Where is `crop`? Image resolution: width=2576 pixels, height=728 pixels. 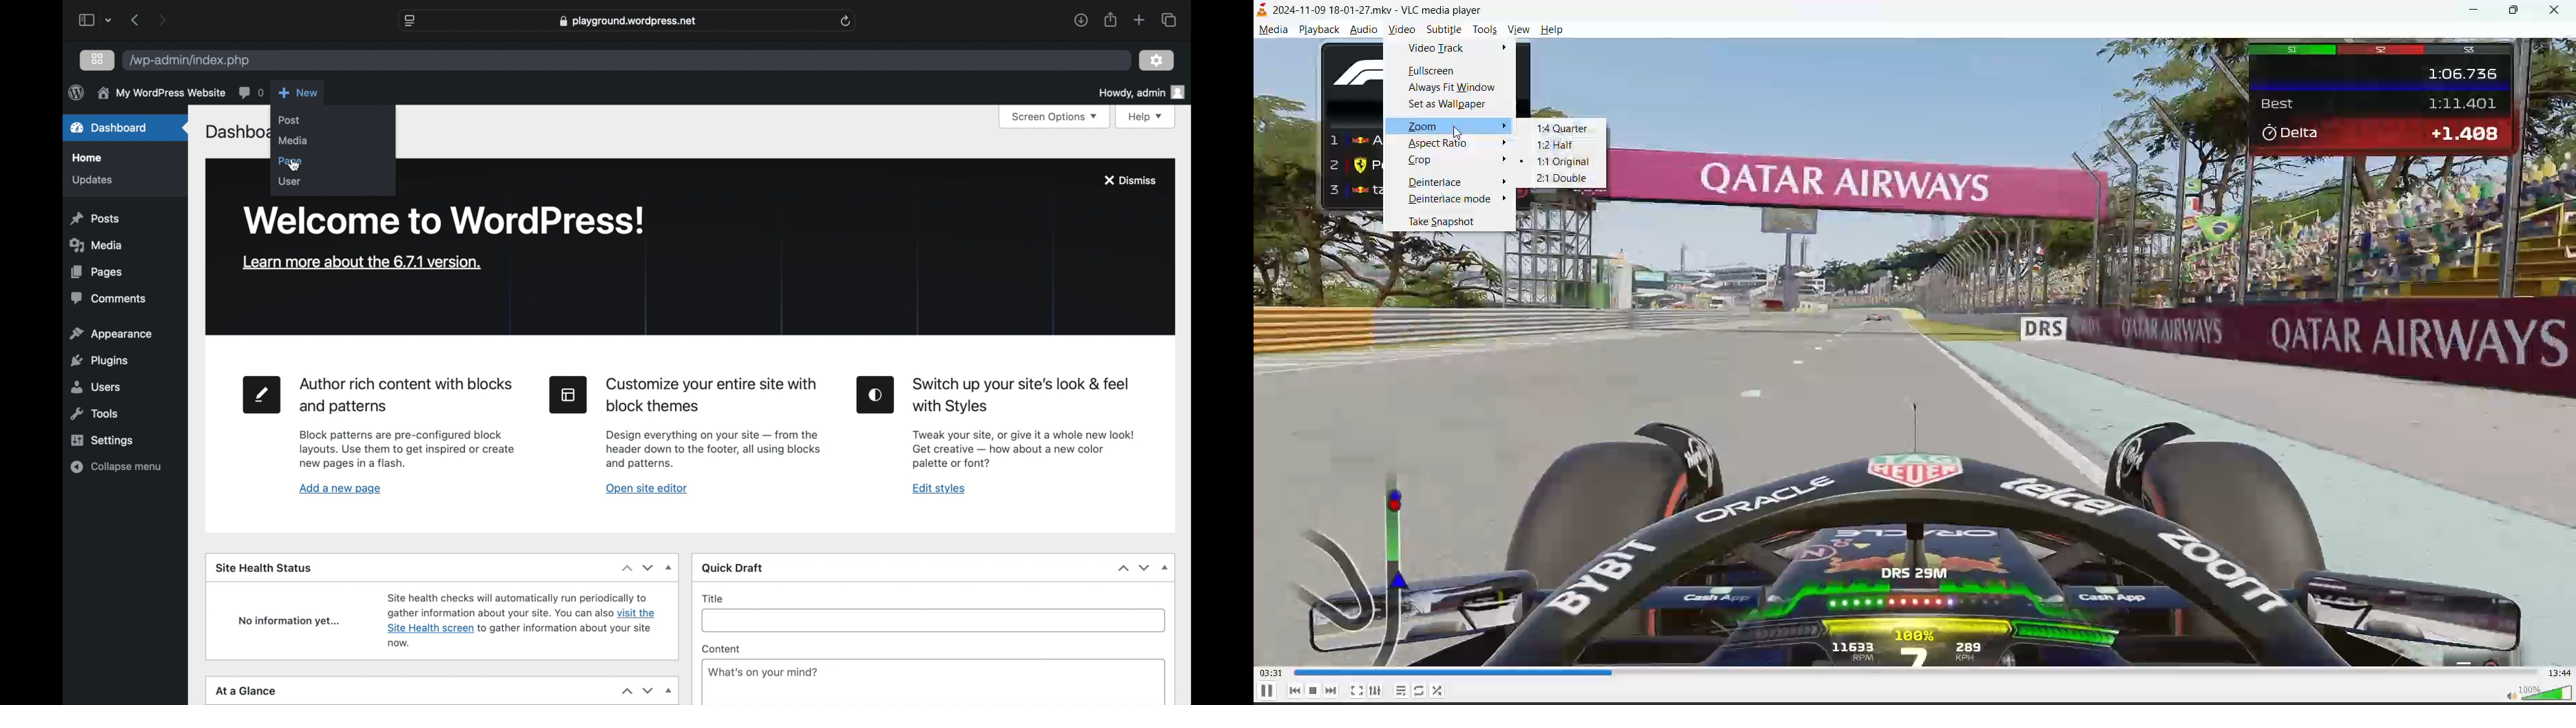 crop is located at coordinates (1424, 160).